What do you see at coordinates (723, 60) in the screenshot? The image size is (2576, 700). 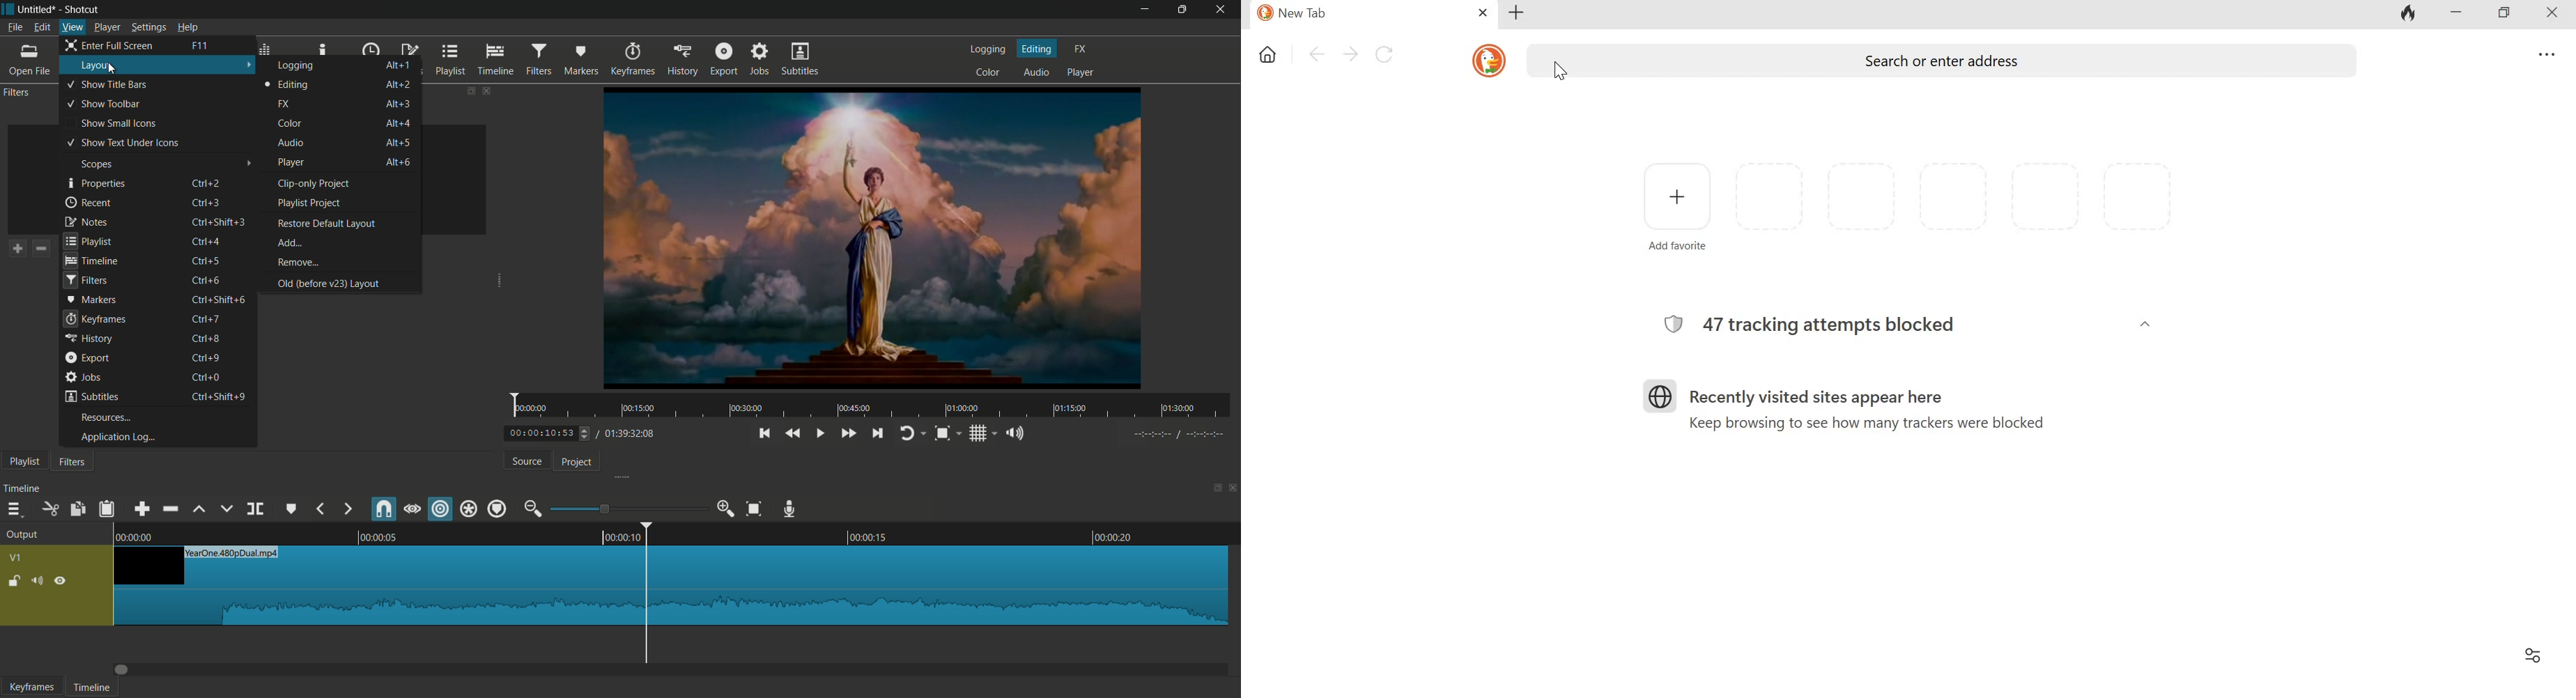 I see `export` at bounding box center [723, 60].